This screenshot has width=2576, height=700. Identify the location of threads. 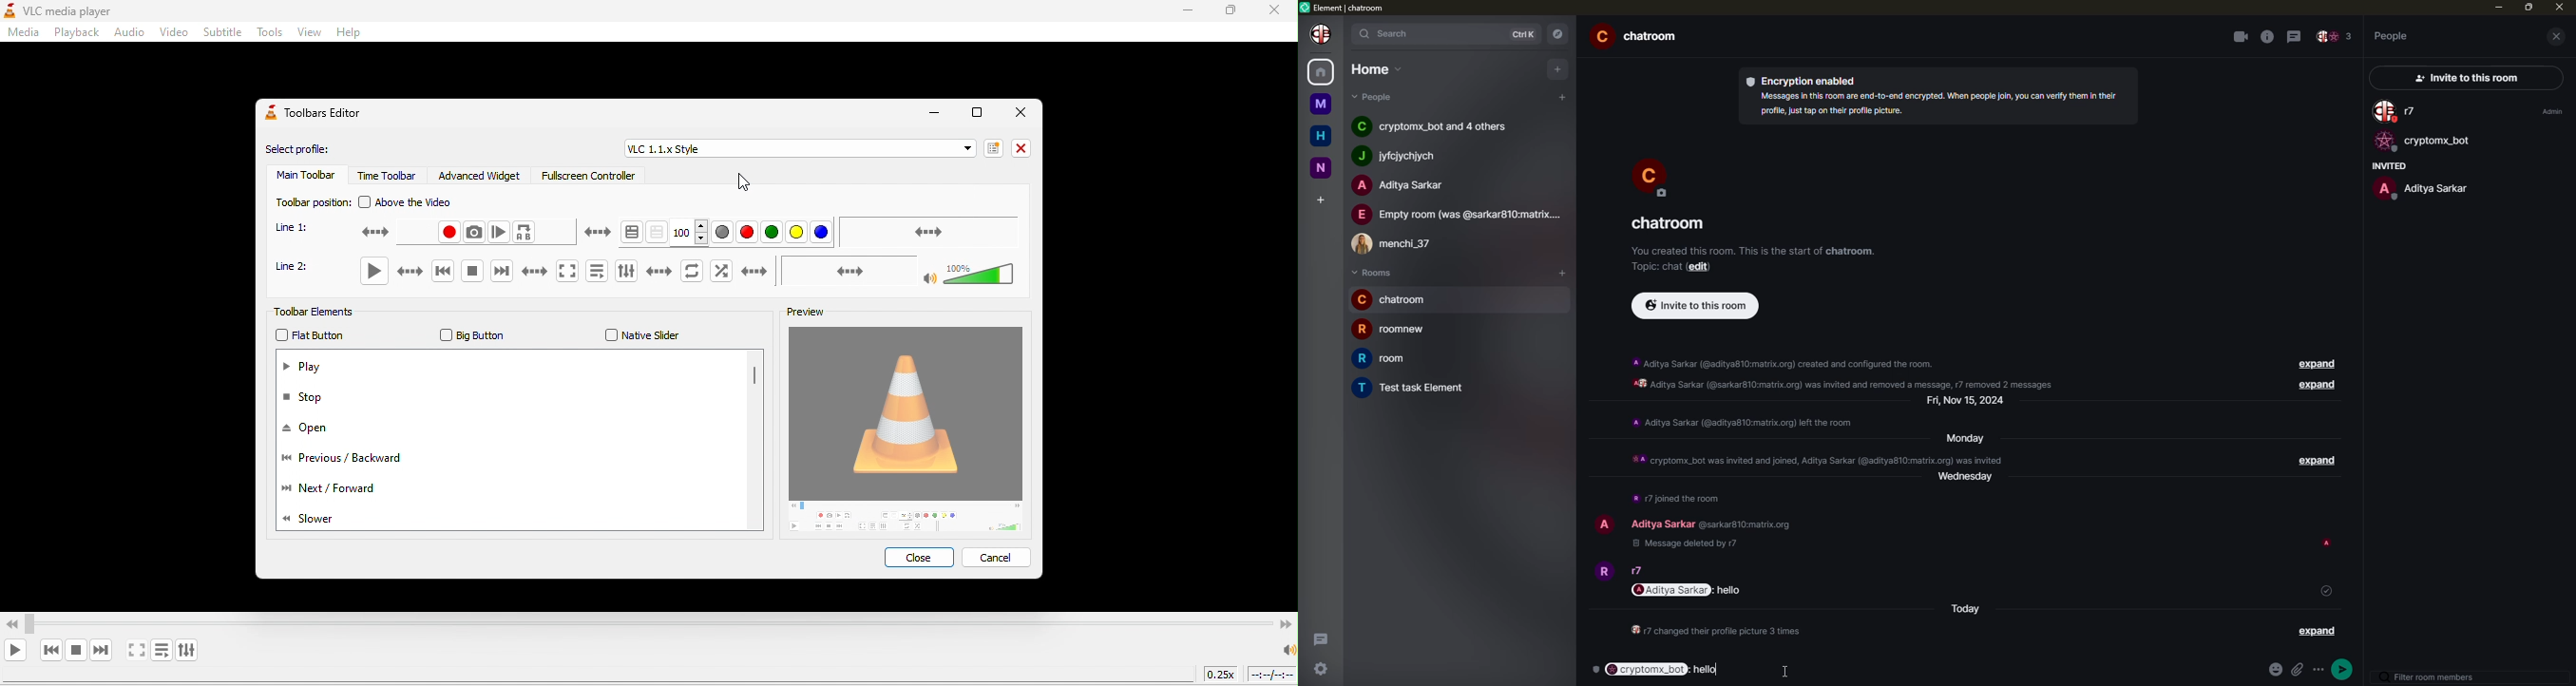
(2297, 35).